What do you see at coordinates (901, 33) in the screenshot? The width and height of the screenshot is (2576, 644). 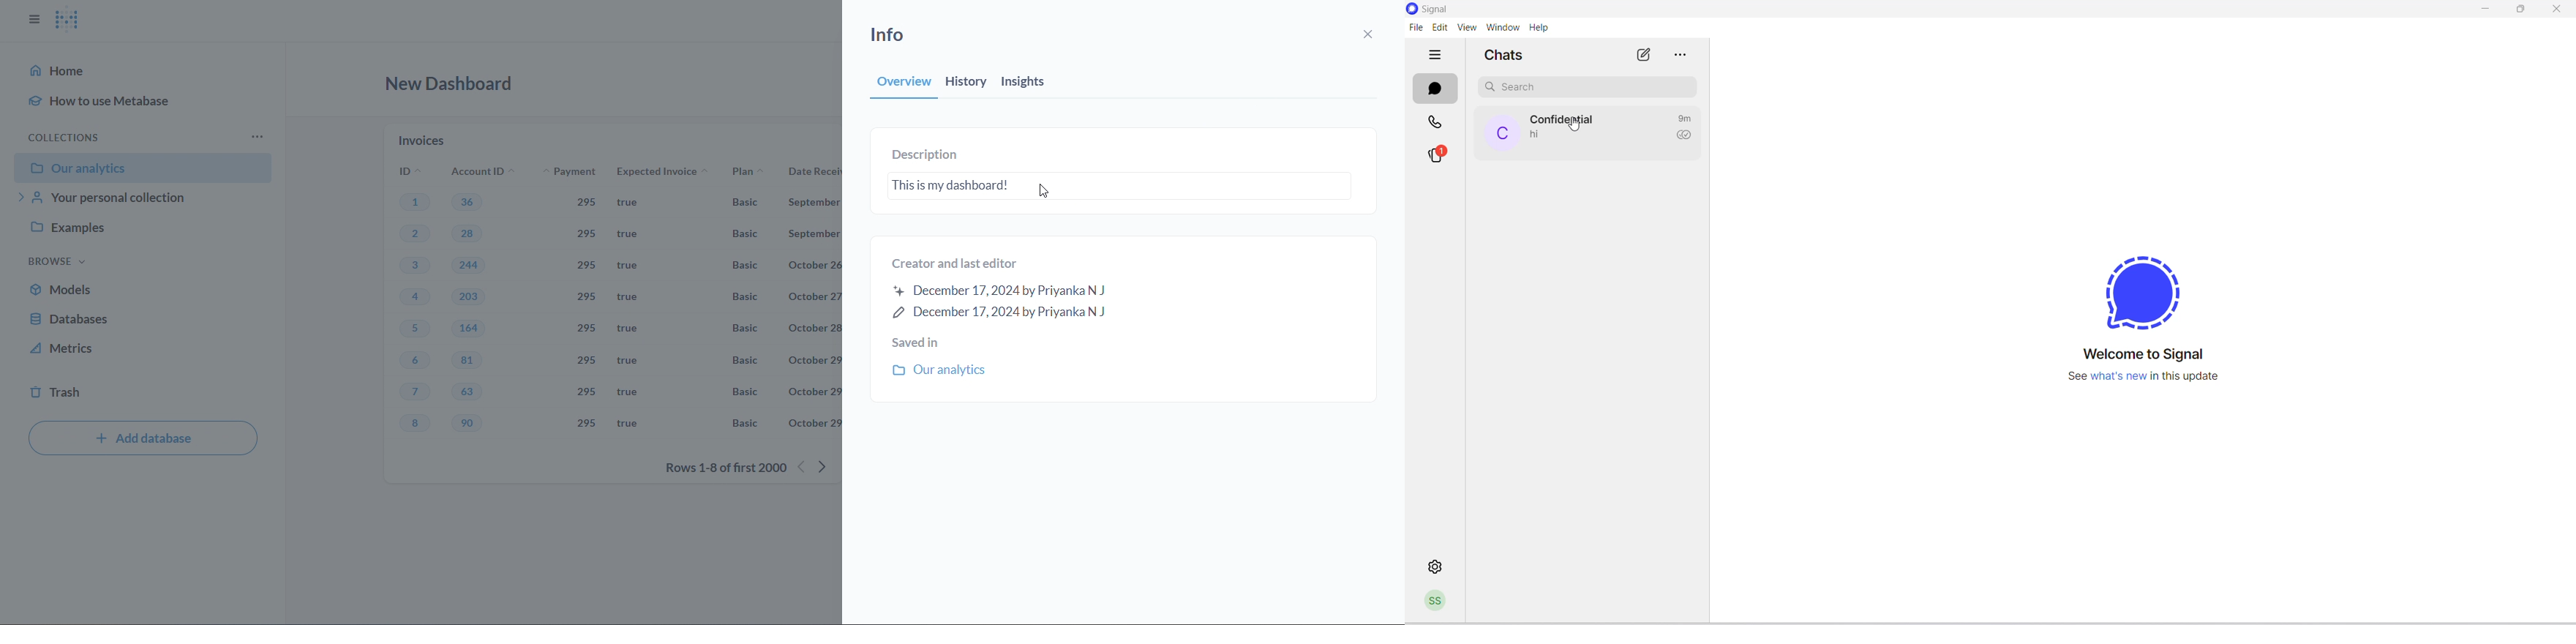 I see `info` at bounding box center [901, 33].